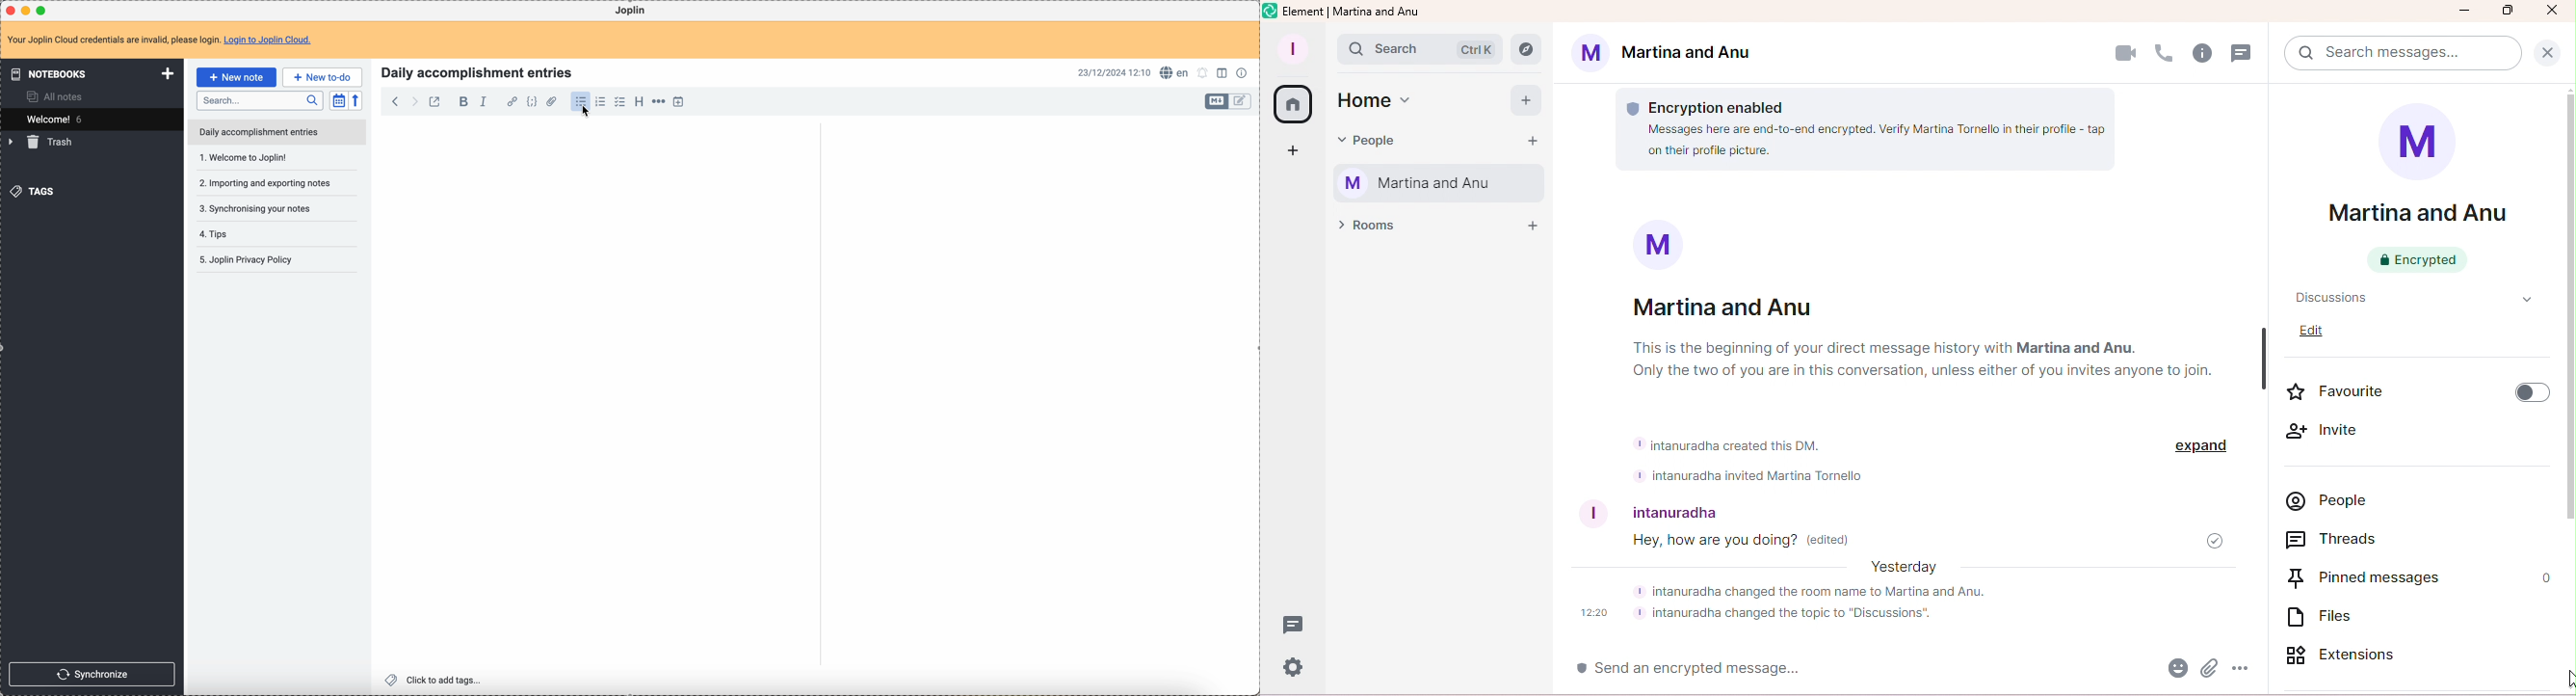  Describe the element at coordinates (1291, 50) in the screenshot. I see `Profile` at that location.